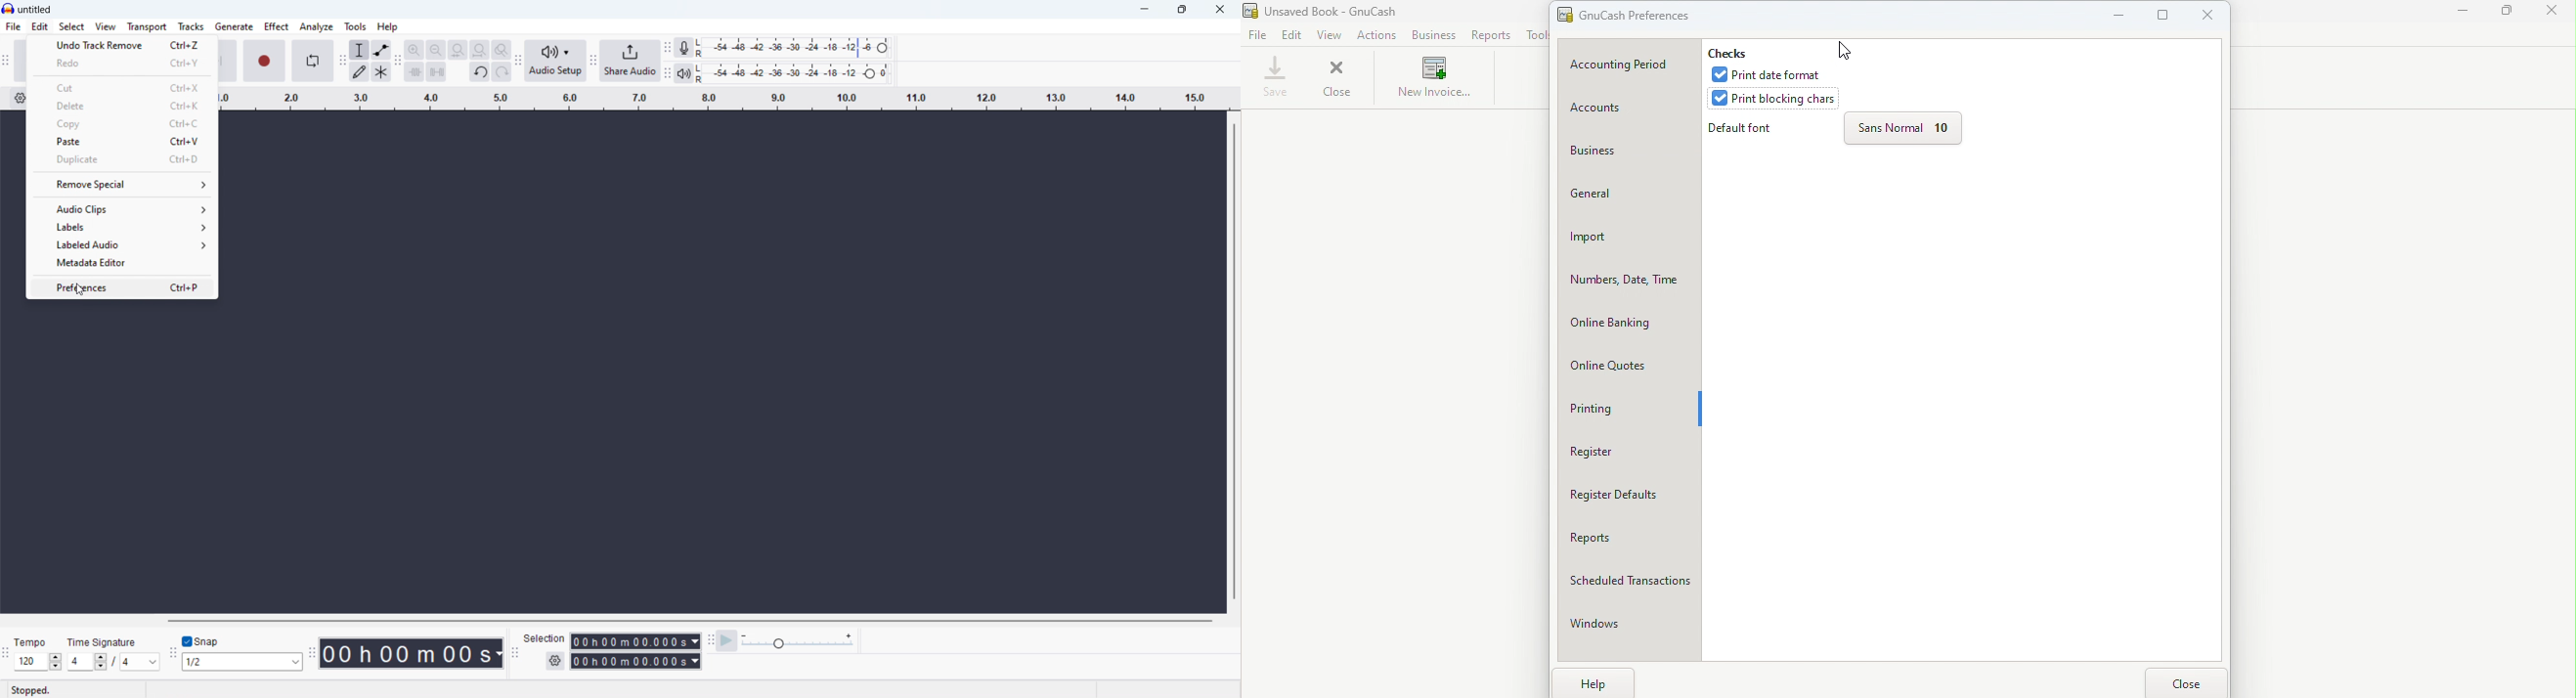 The width and height of the screenshot is (2576, 700). What do you see at coordinates (37, 662) in the screenshot?
I see `set tempo` at bounding box center [37, 662].